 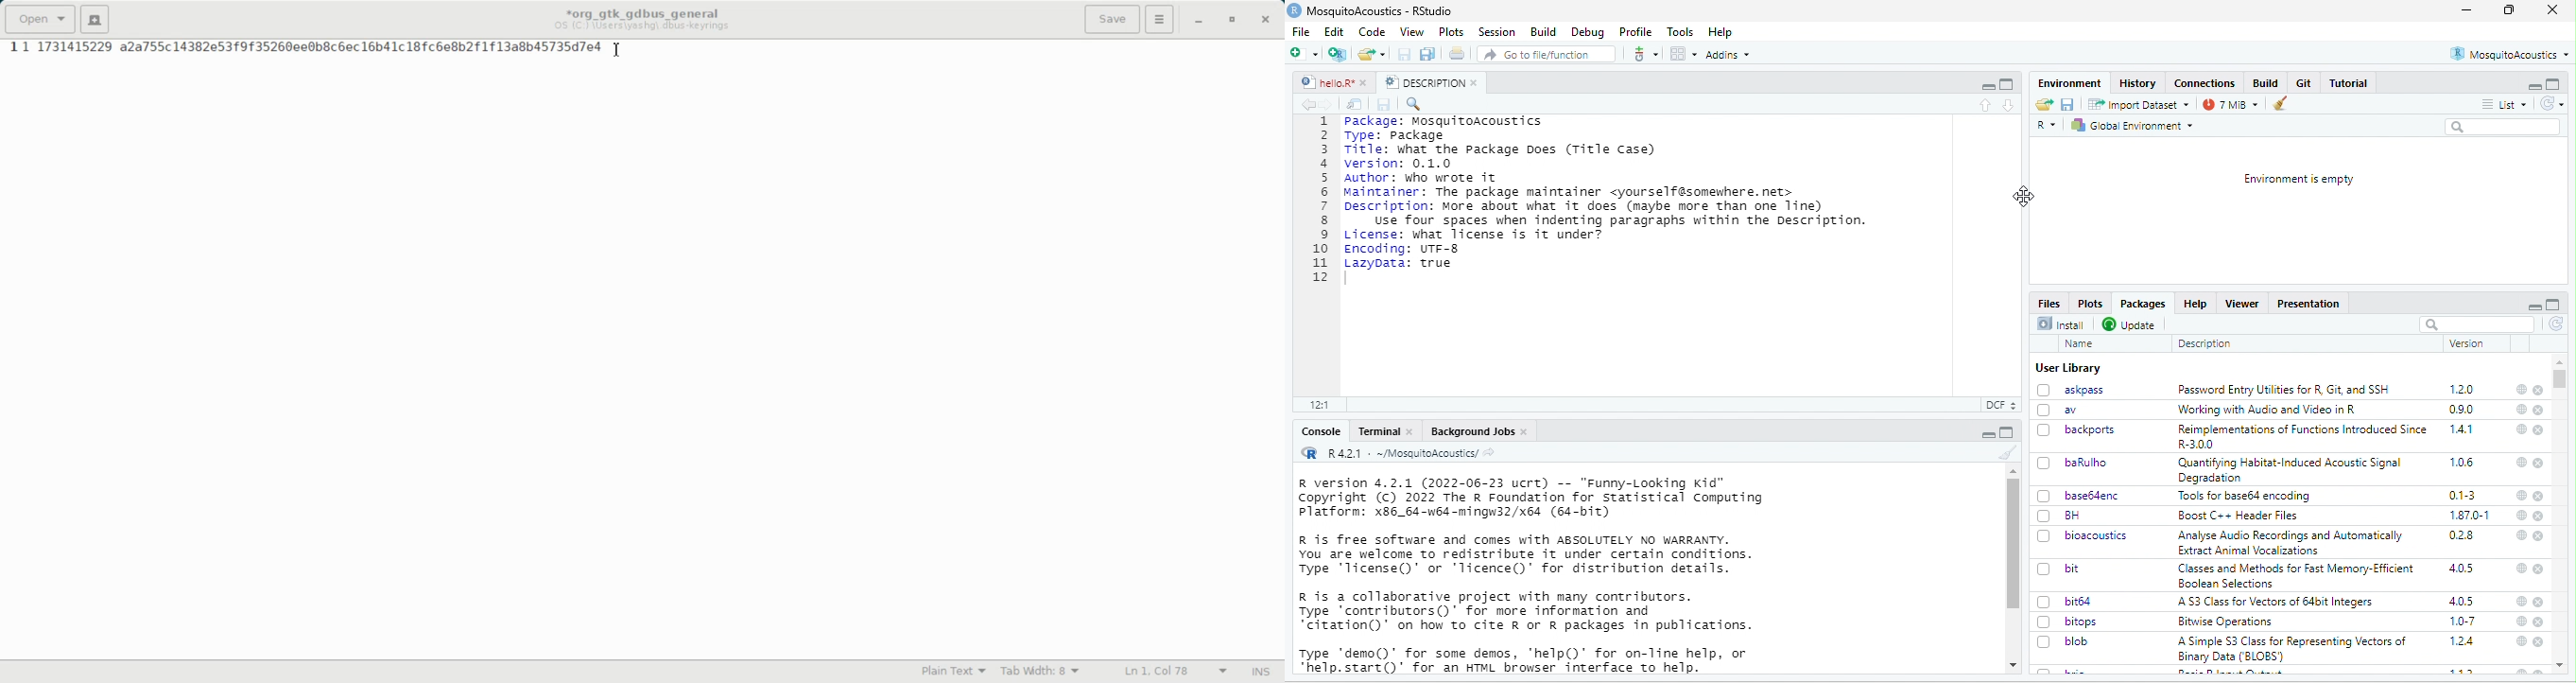 What do you see at coordinates (2248, 497) in the screenshot?
I see `Tools for base64 encoding` at bounding box center [2248, 497].